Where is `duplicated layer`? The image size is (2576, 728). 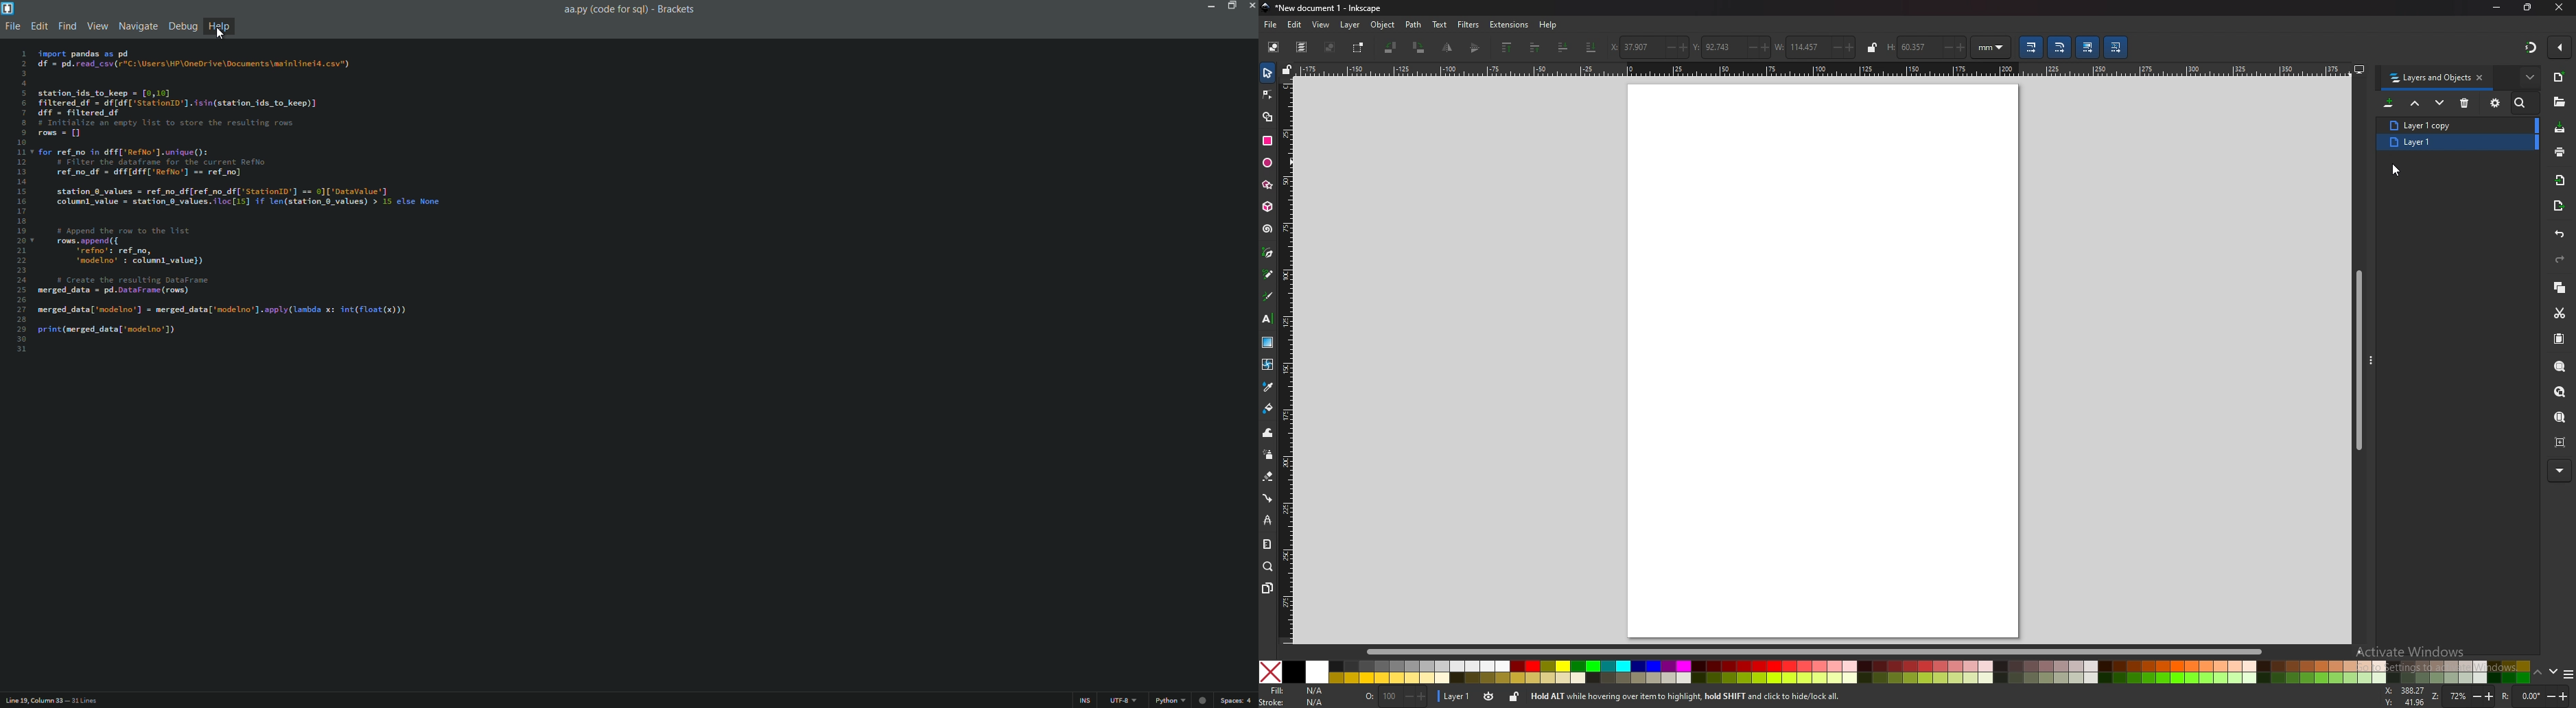 duplicated layer is located at coordinates (2450, 145).